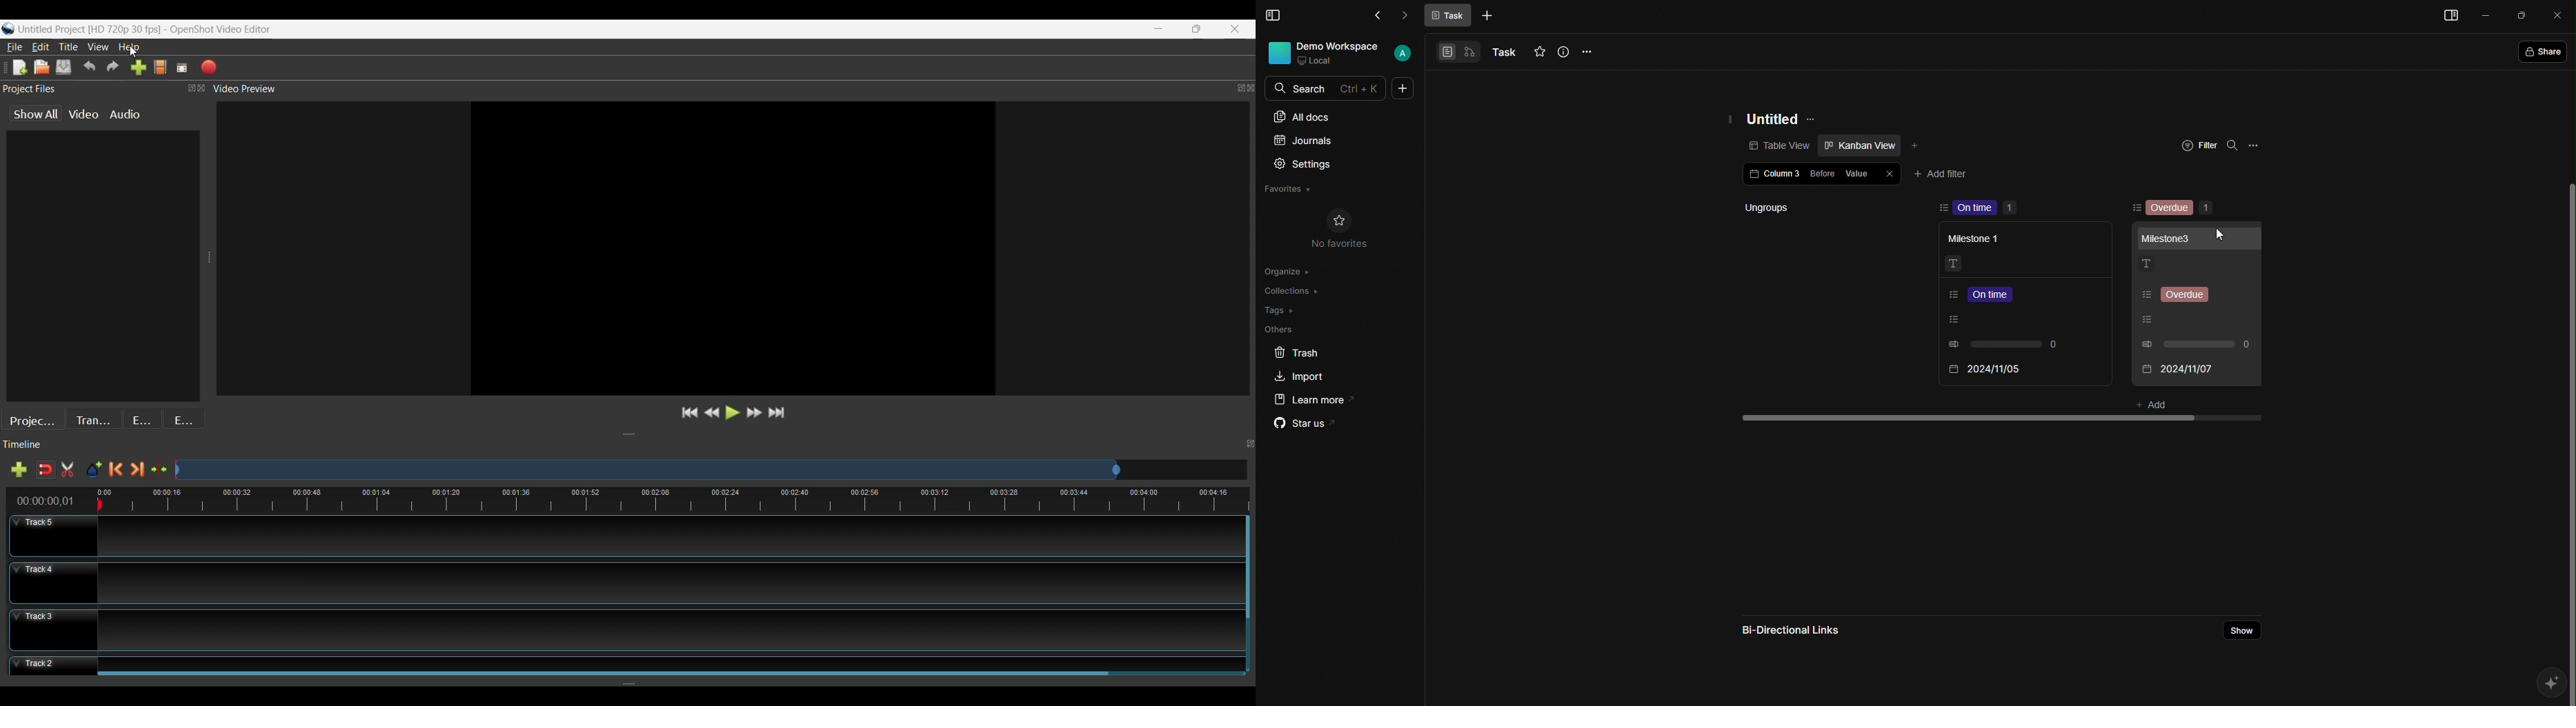 This screenshot has height=728, width=2576. Describe the element at coordinates (2168, 237) in the screenshot. I see `Milestone 3` at that location.